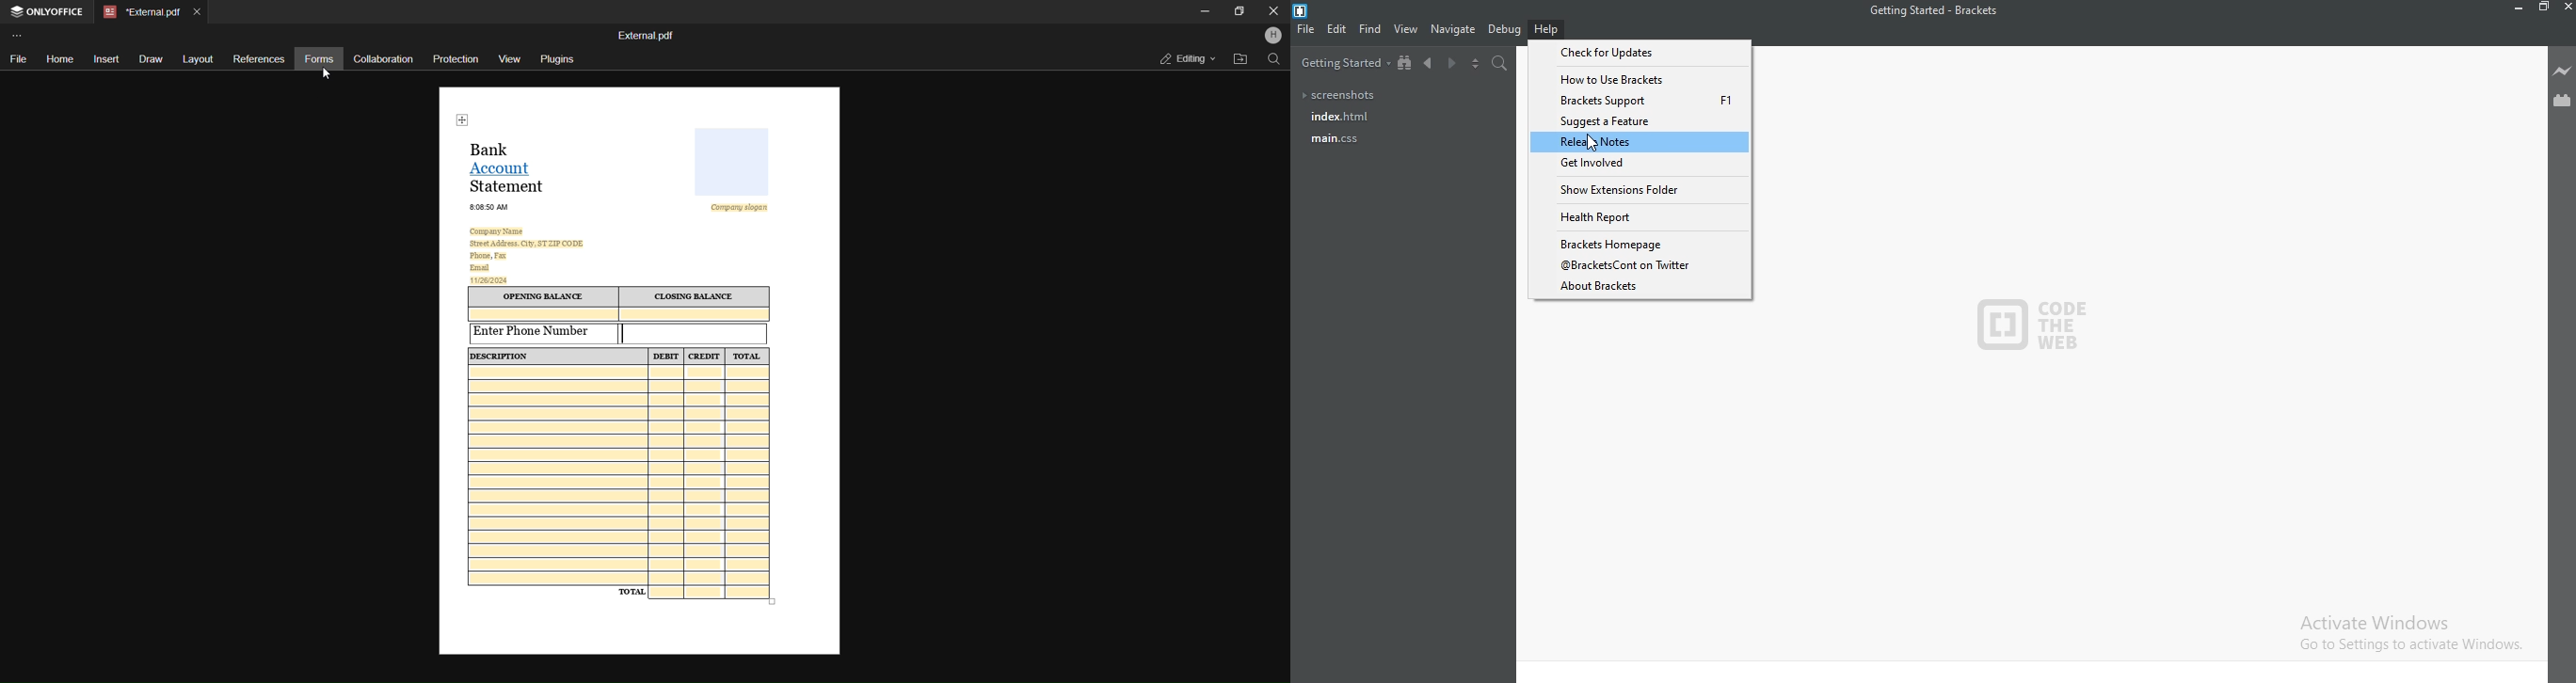 This screenshot has height=700, width=2576. What do you see at coordinates (1407, 28) in the screenshot?
I see `View` at bounding box center [1407, 28].